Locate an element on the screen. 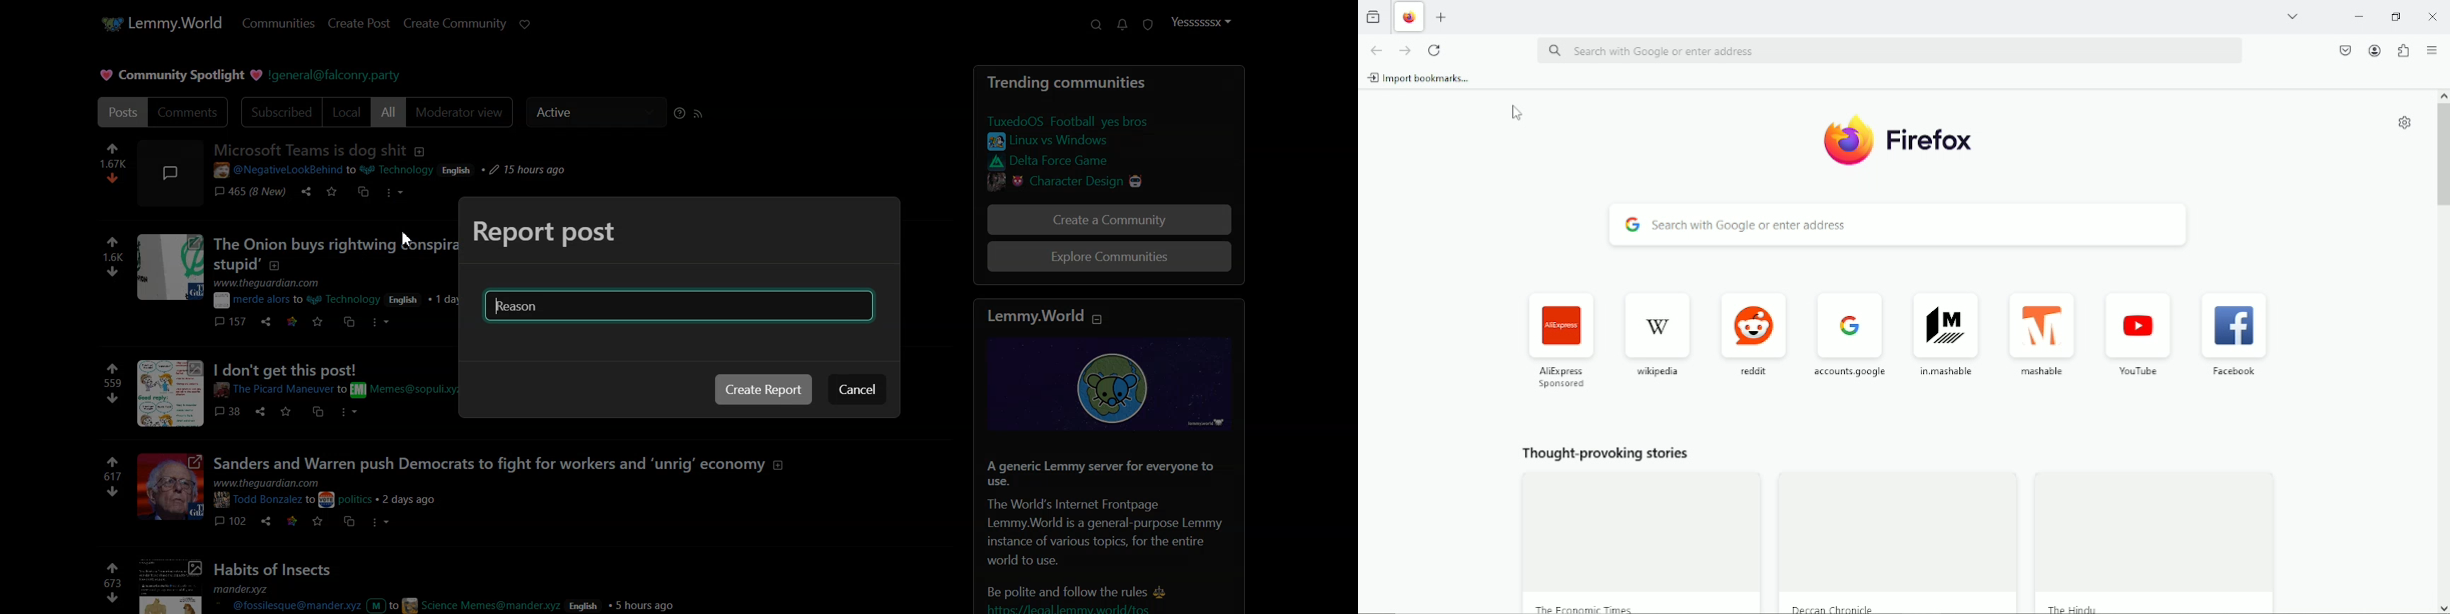 This screenshot has height=616, width=2464. Sorting Help  is located at coordinates (679, 112).